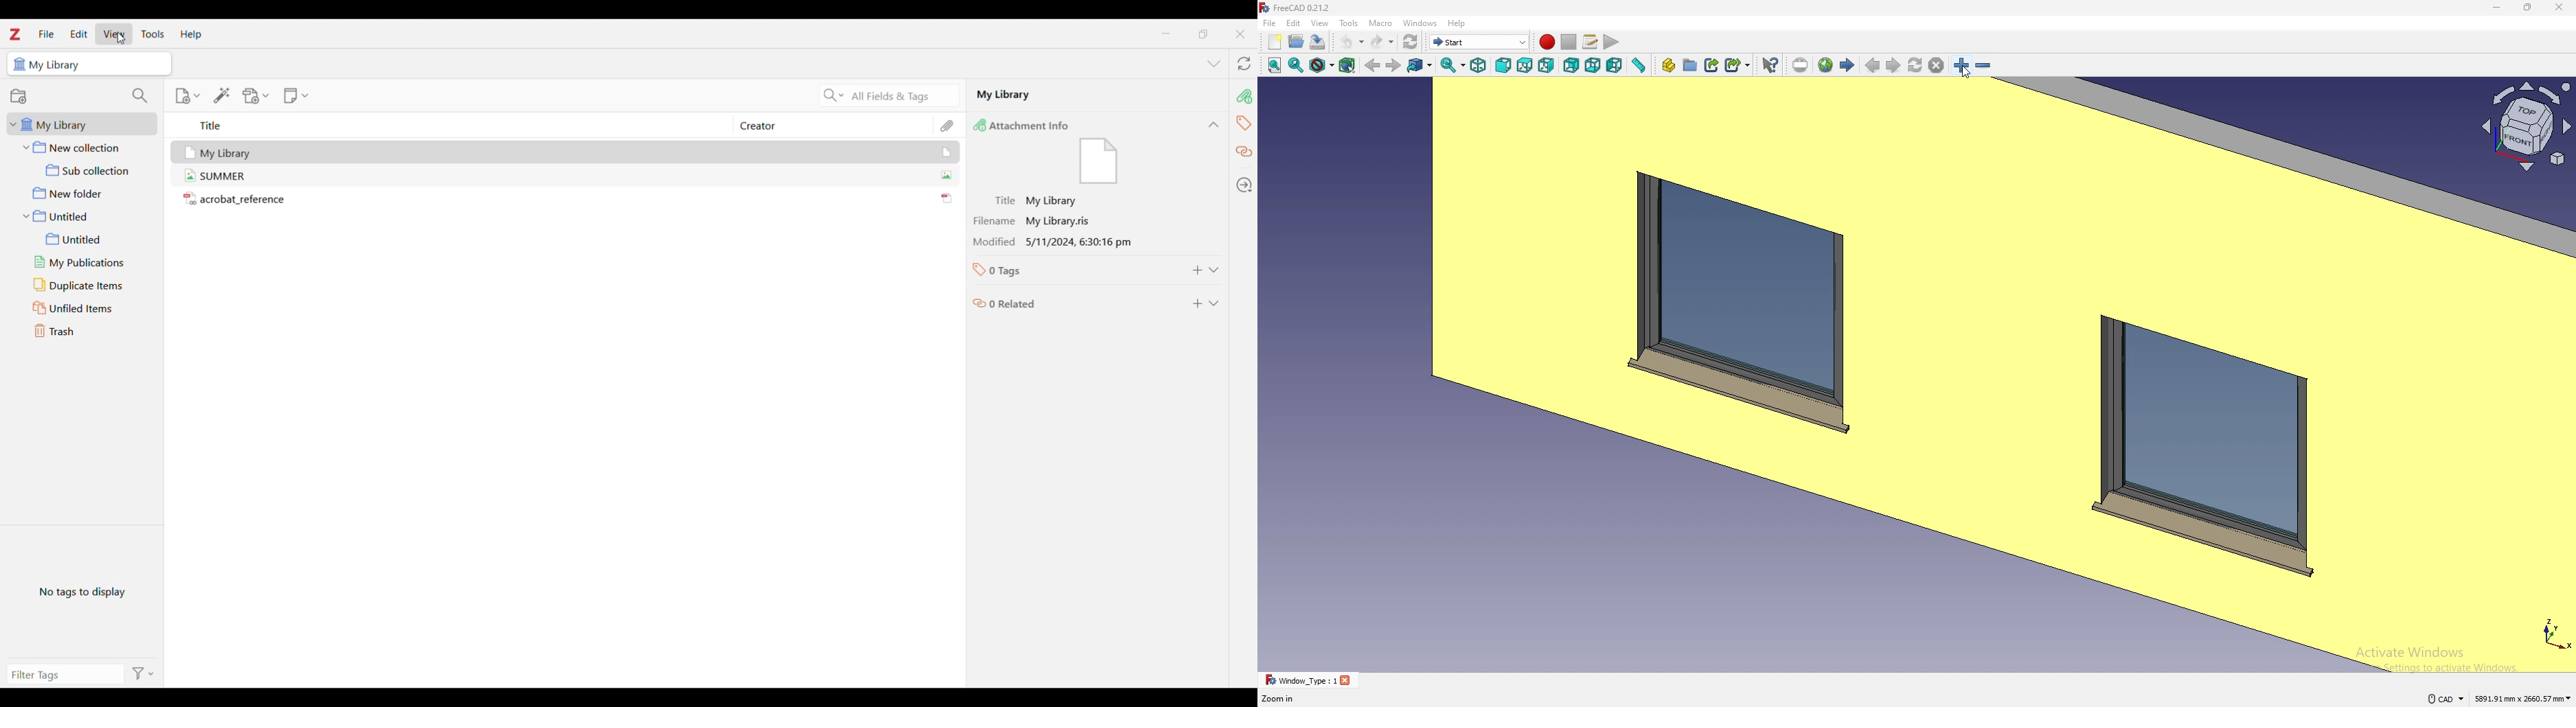  What do you see at coordinates (2560, 8) in the screenshot?
I see `close` at bounding box center [2560, 8].